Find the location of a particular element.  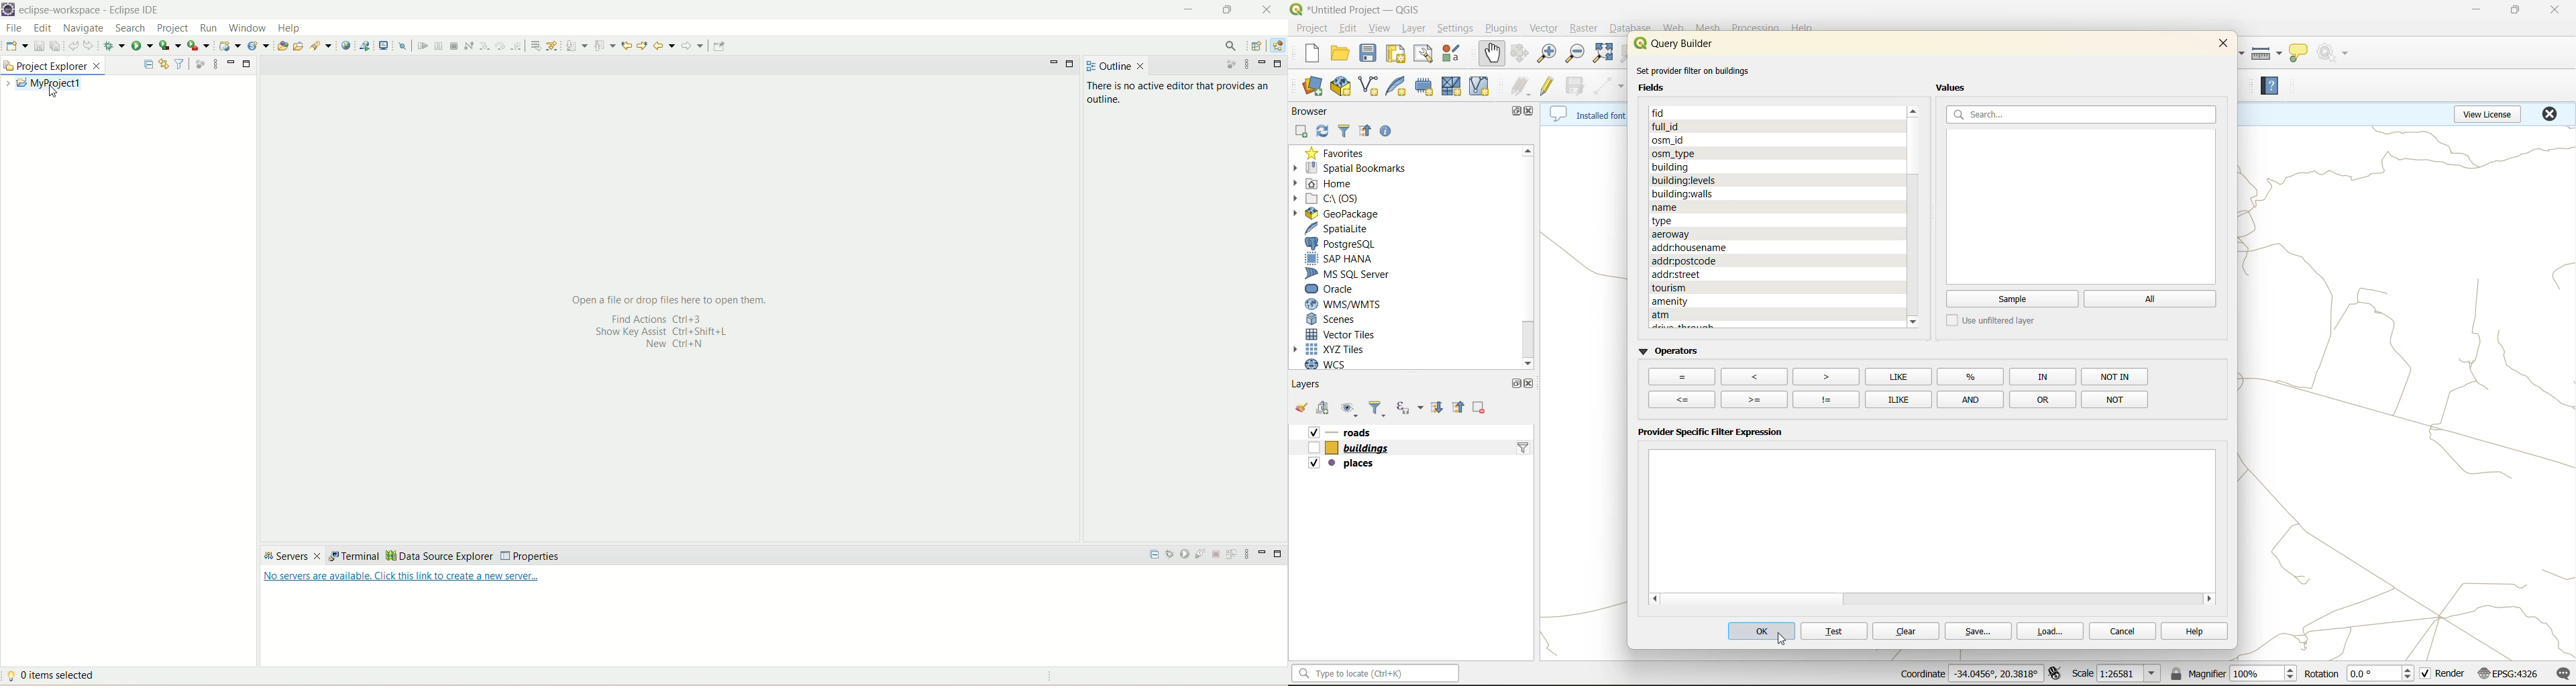

minimize is located at coordinates (1190, 9).